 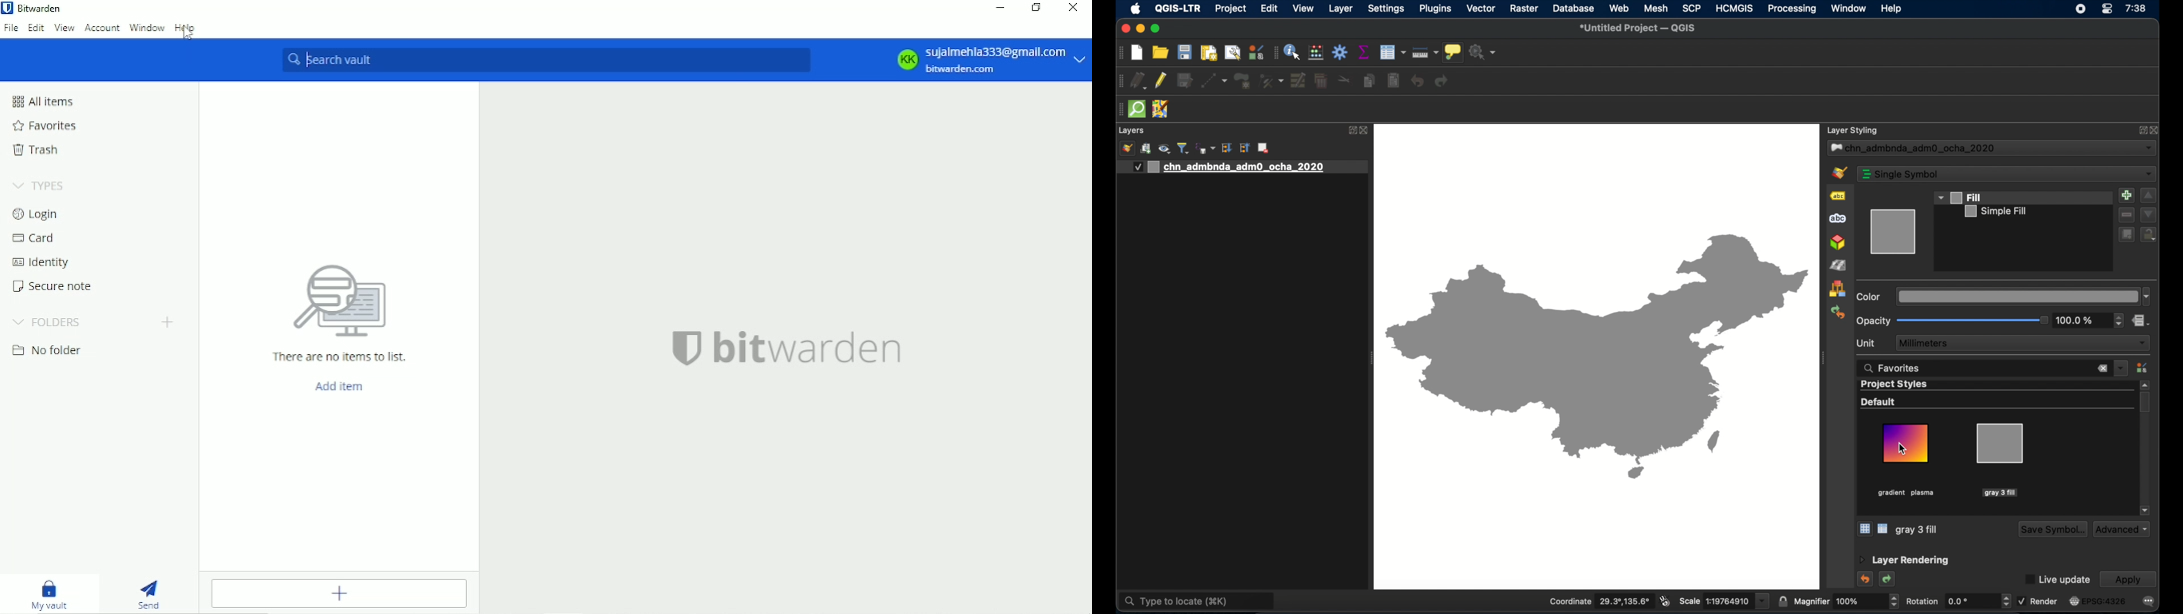 What do you see at coordinates (1879, 402) in the screenshot?
I see `default` at bounding box center [1879, 402].